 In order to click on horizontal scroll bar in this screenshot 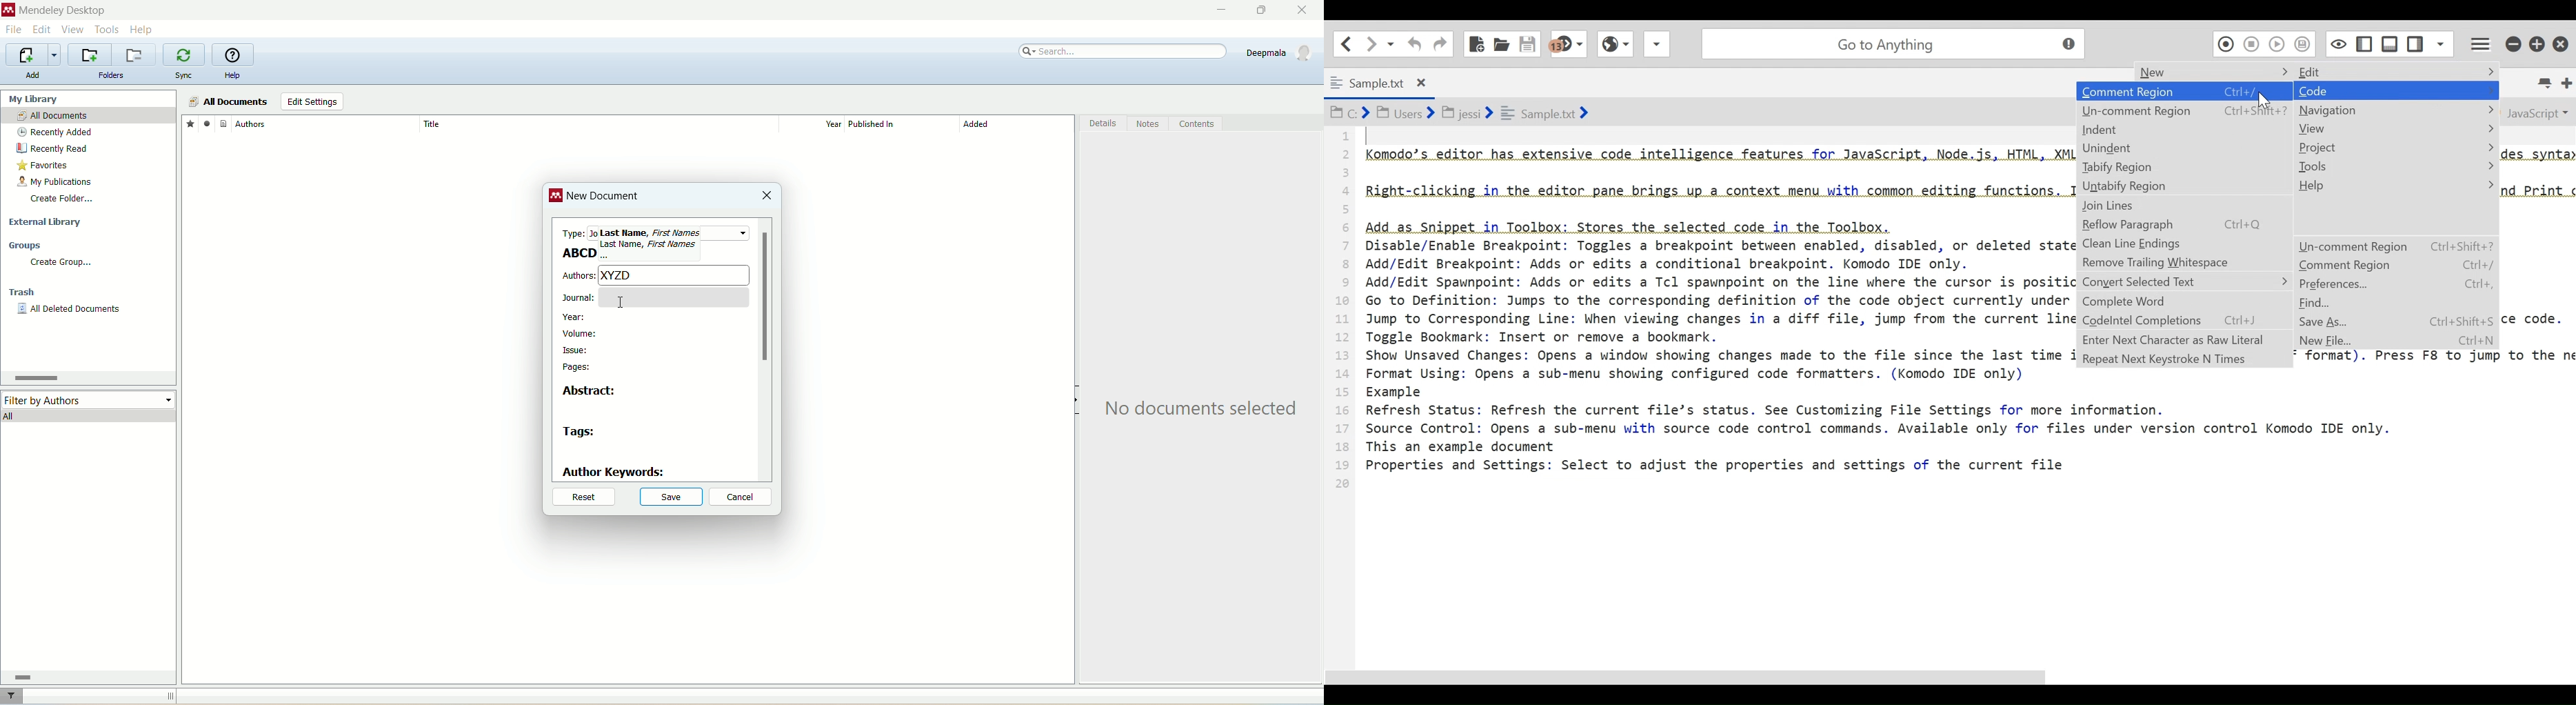, I will do `click(85, 677)`.